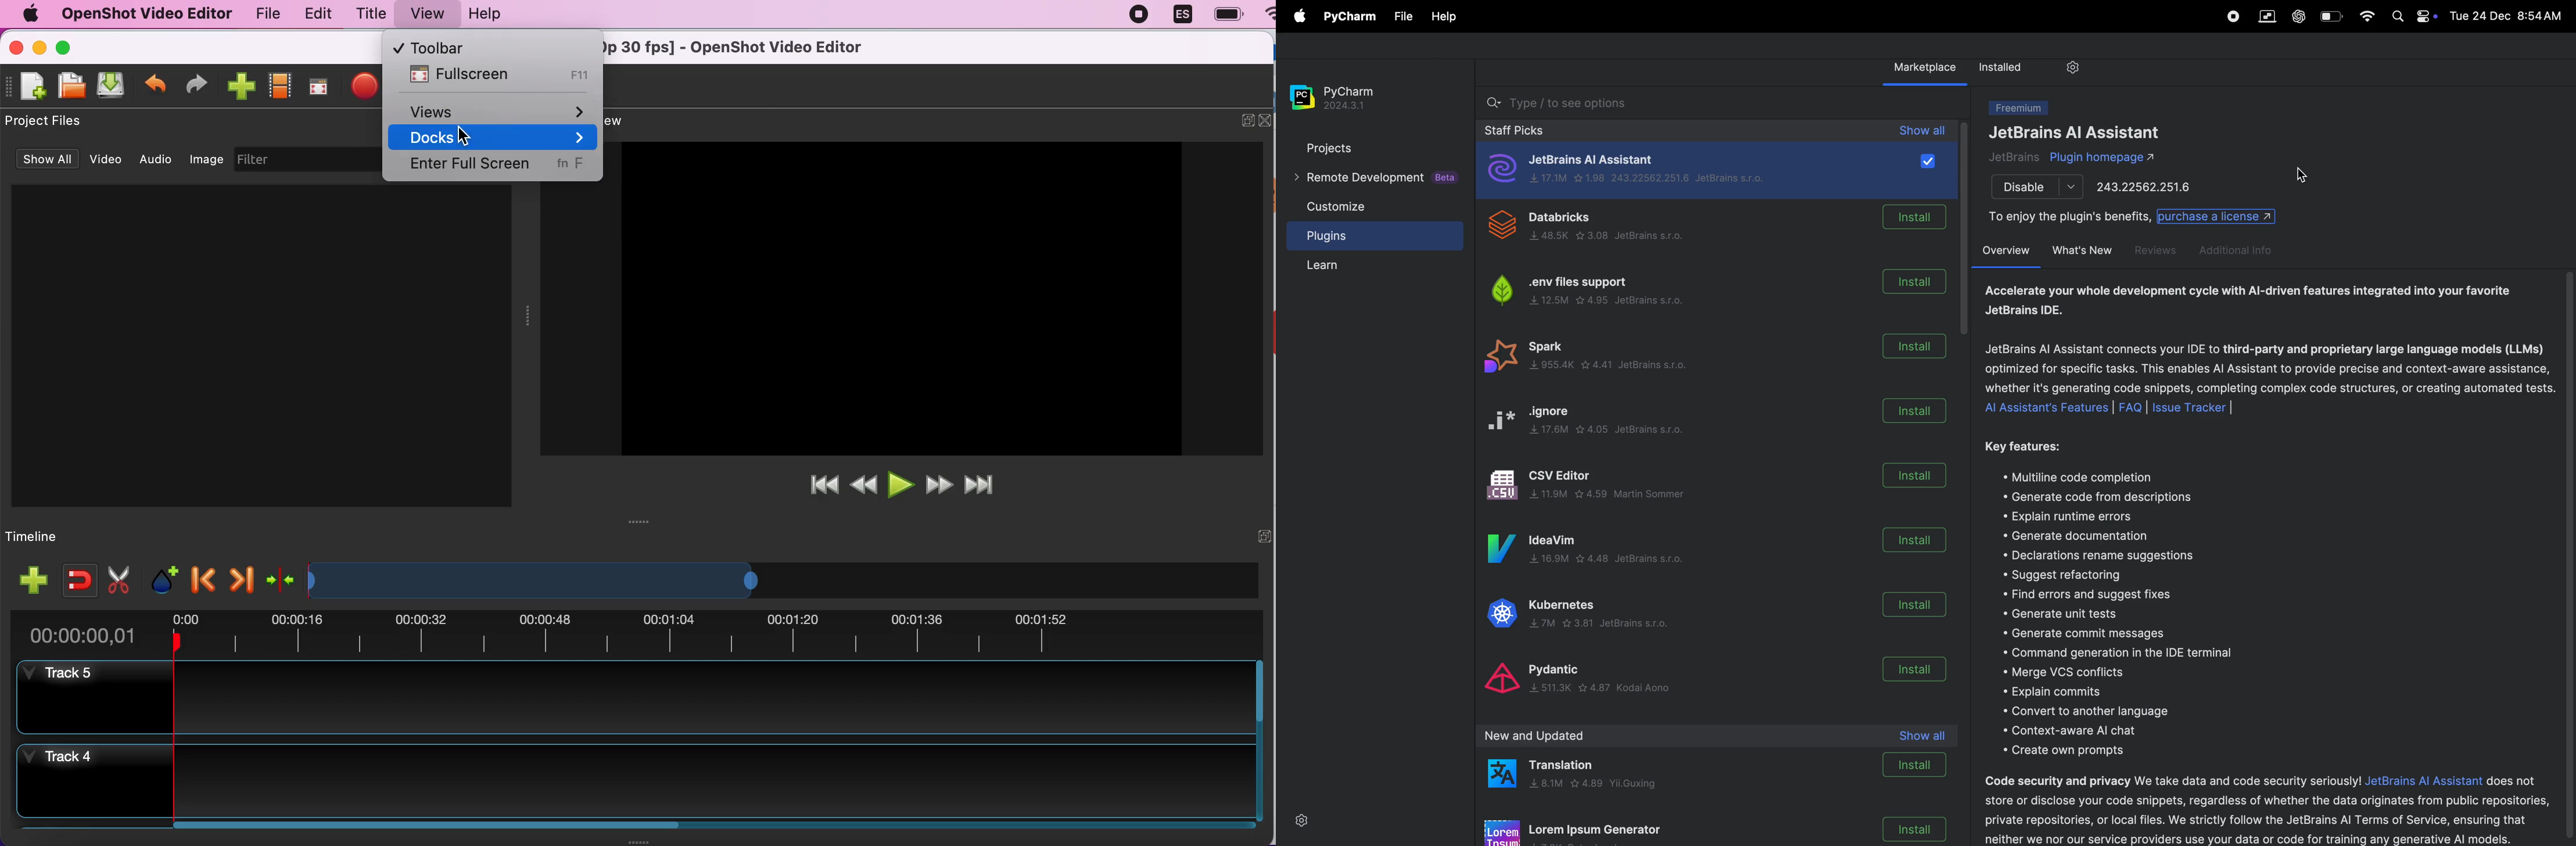 The height and width of the screenshot is (868, 2576). I want to click on * Untitled Project [HD 720p 30 fps] - OpenShot Video Editor, so click(747, 46).